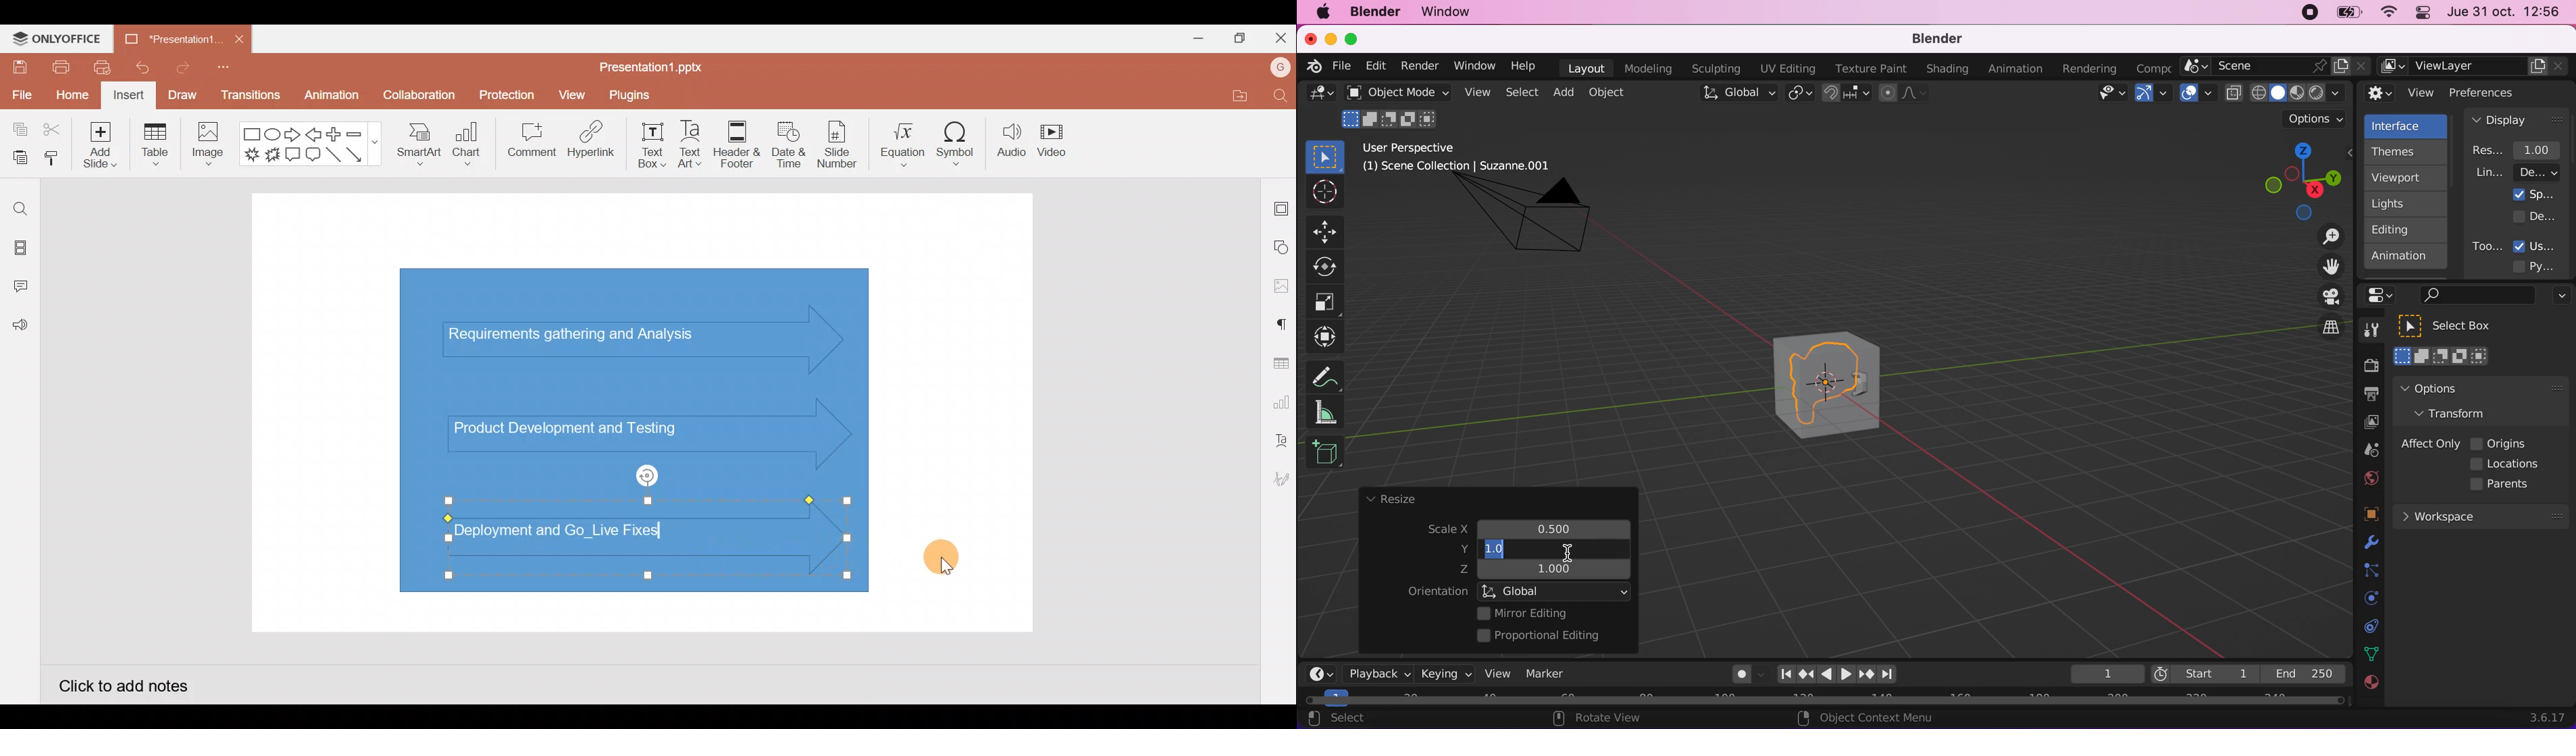 Image resolution: width=2576 pixels, height=756 pixels. I want to click on Undo, so click(137, 68).